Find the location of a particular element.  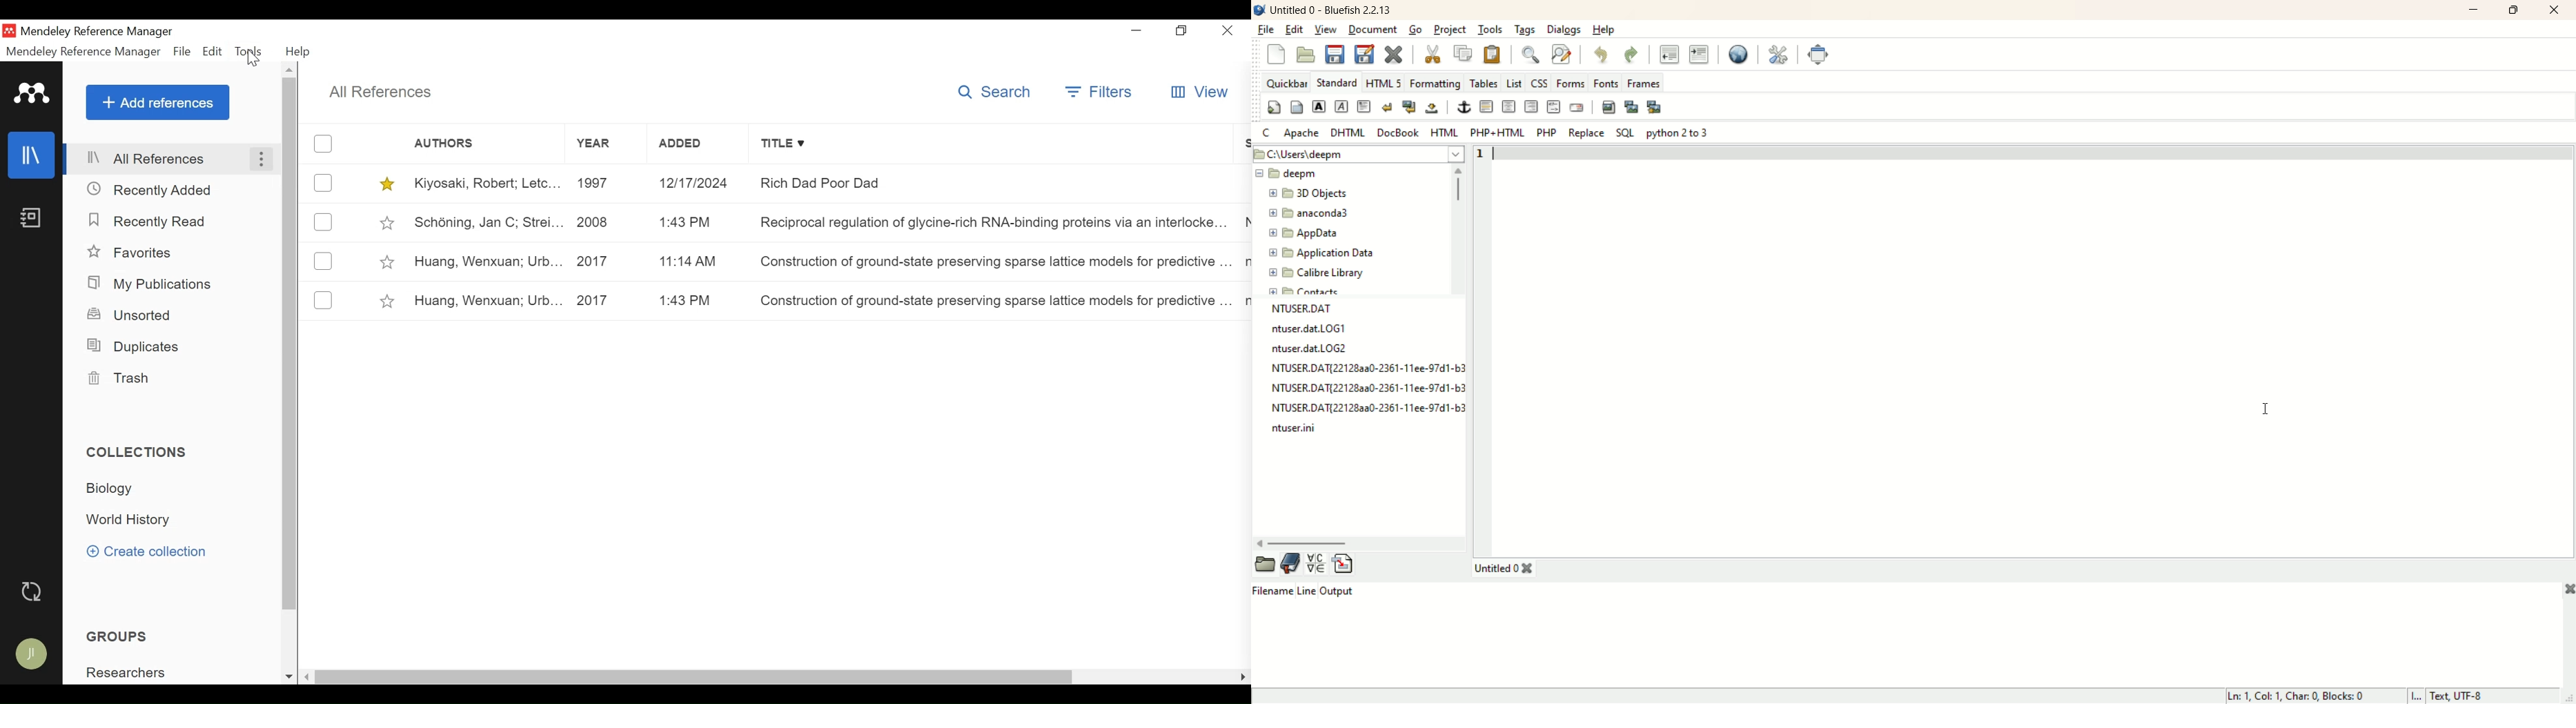

Searc is located at coordinates (999, 93).